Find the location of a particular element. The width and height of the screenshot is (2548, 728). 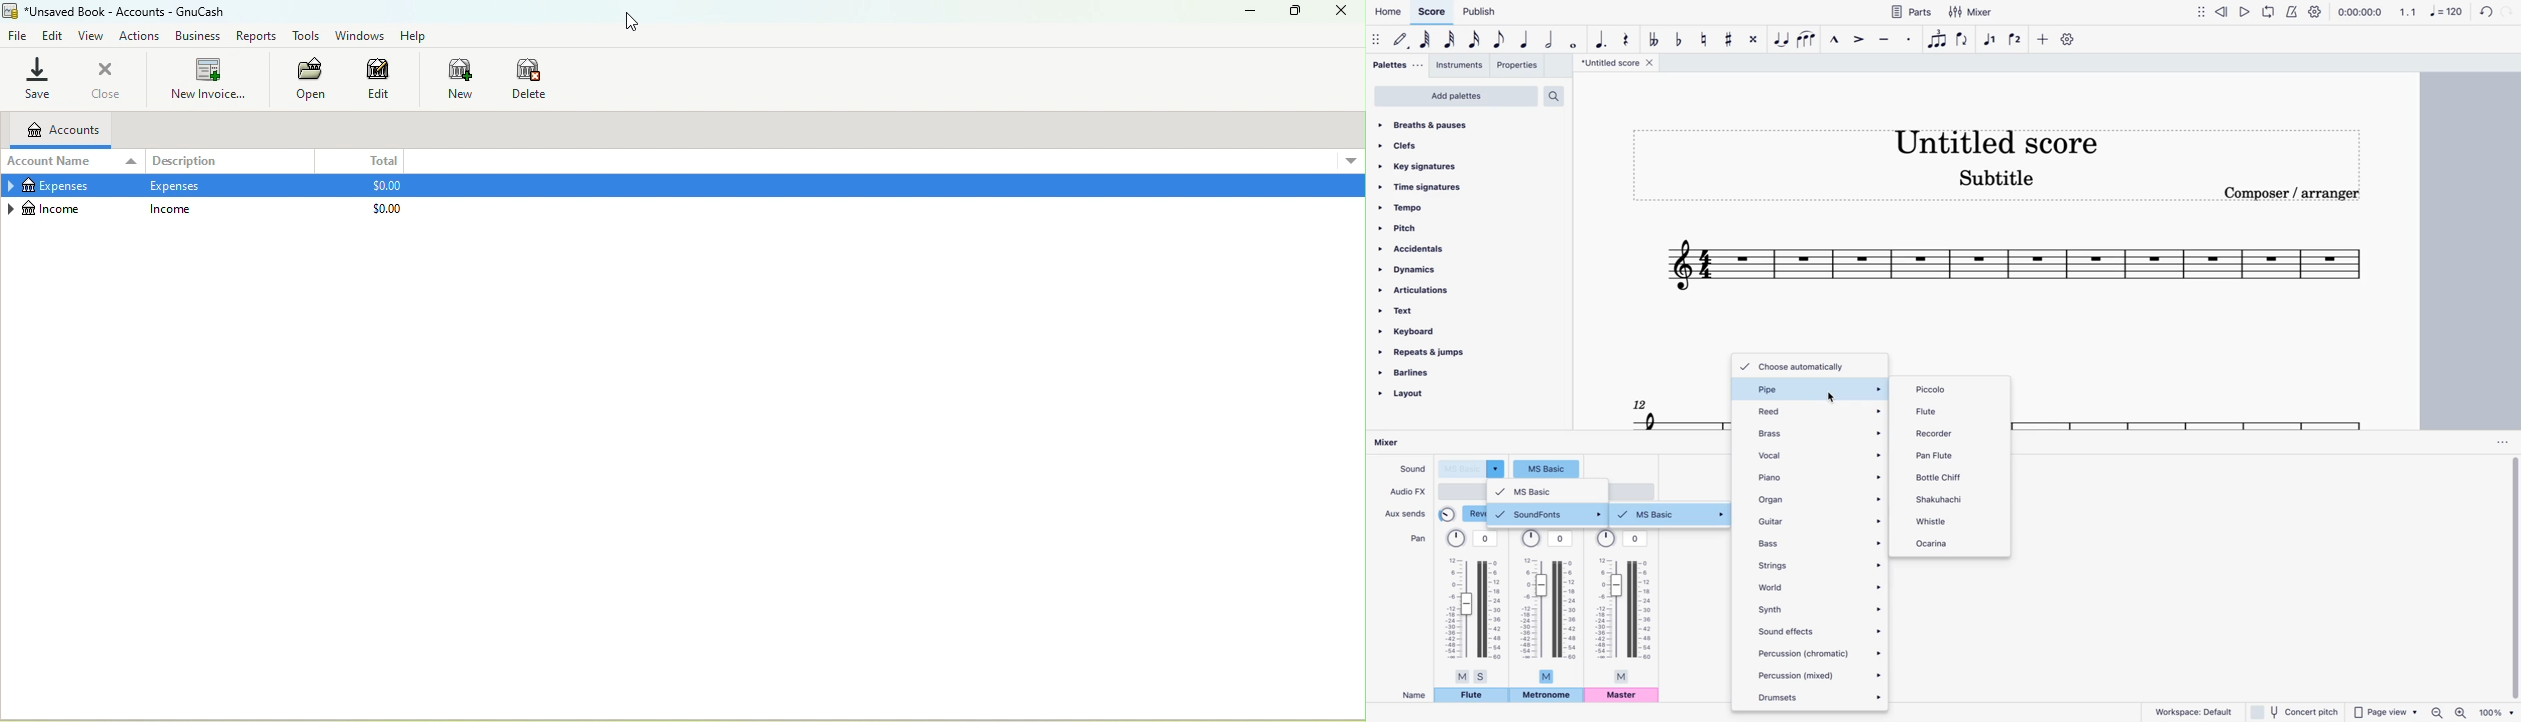

accidentals is located at coordinates (1418, 249).